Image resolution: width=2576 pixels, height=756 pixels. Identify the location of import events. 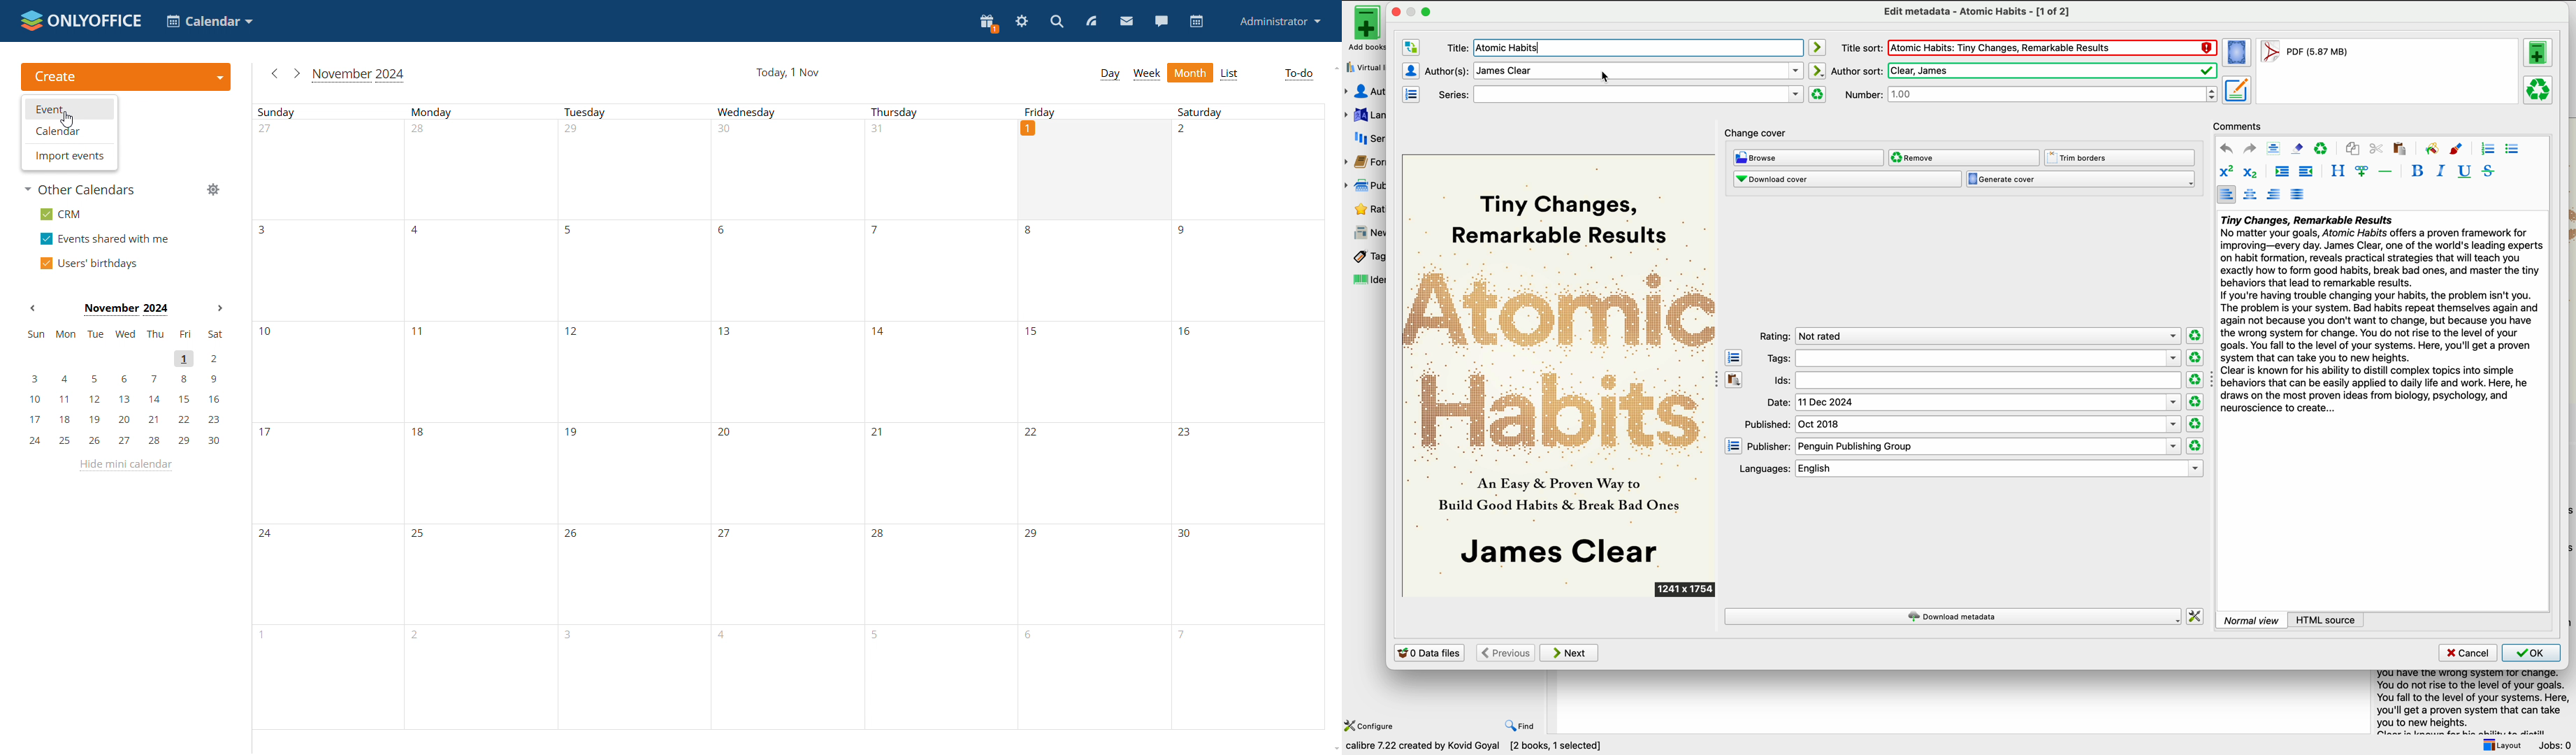
(70, 156).